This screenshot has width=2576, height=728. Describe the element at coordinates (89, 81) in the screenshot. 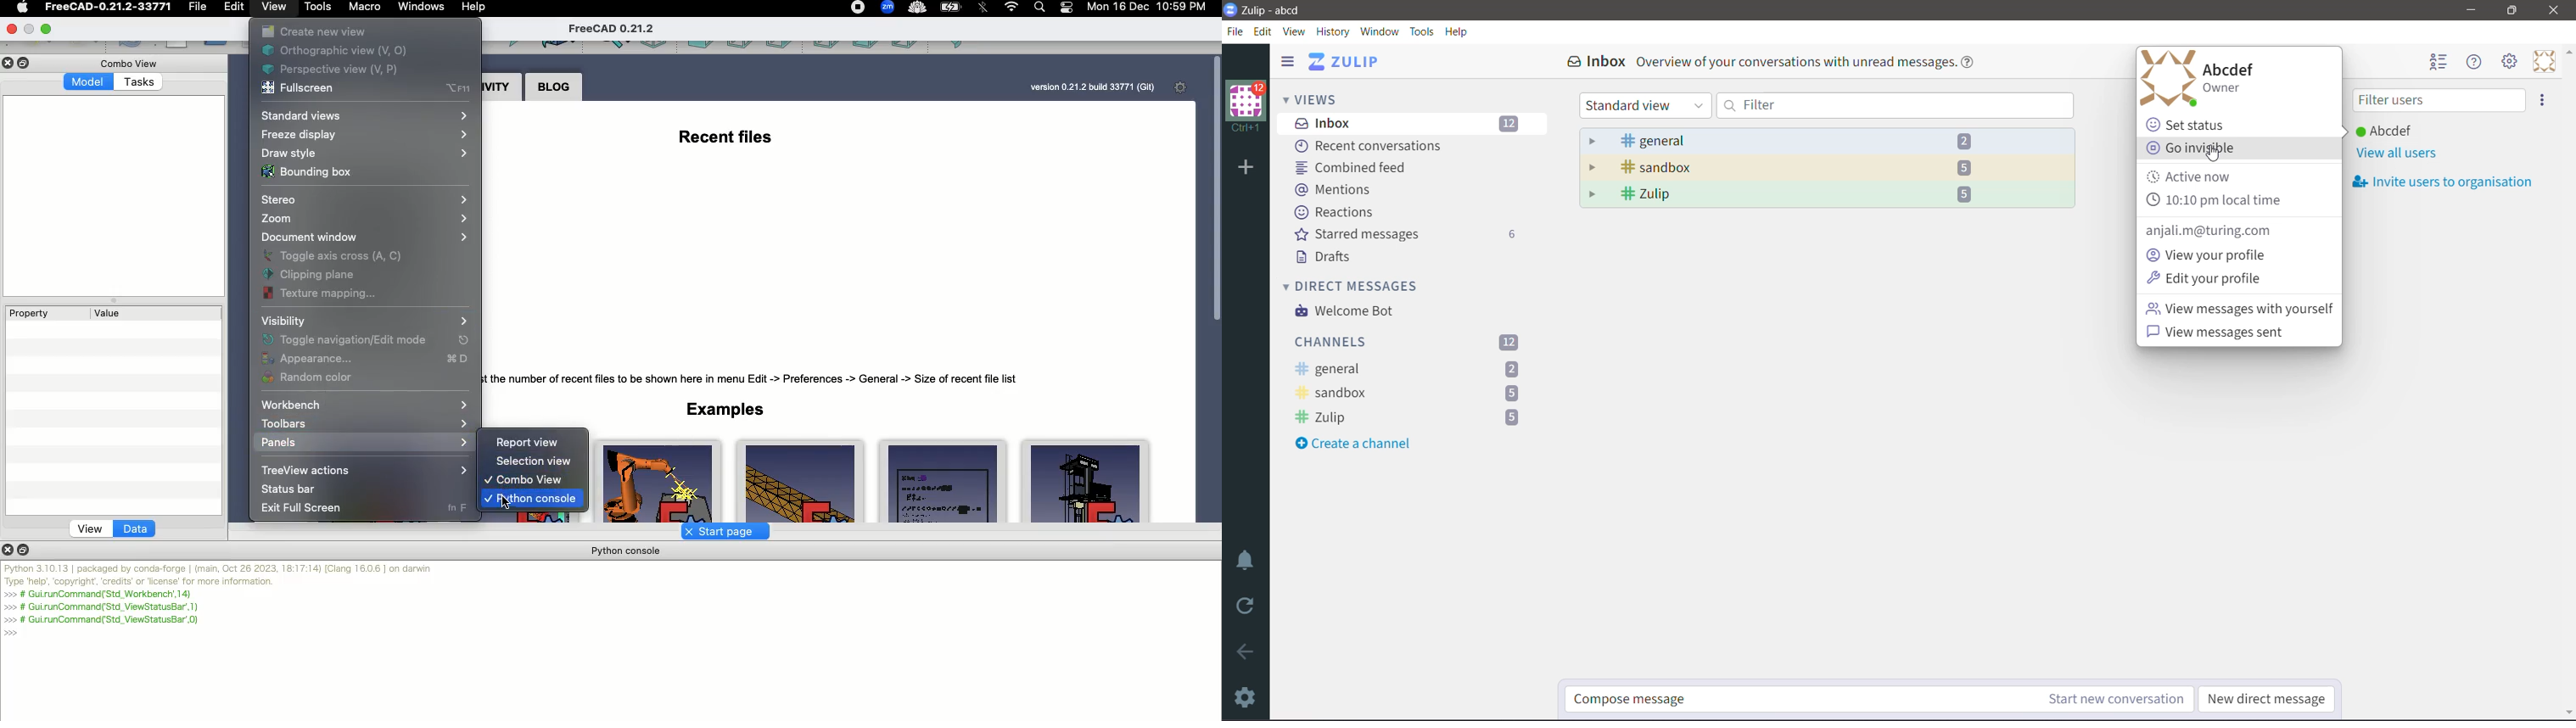

I see `Model` at that location.